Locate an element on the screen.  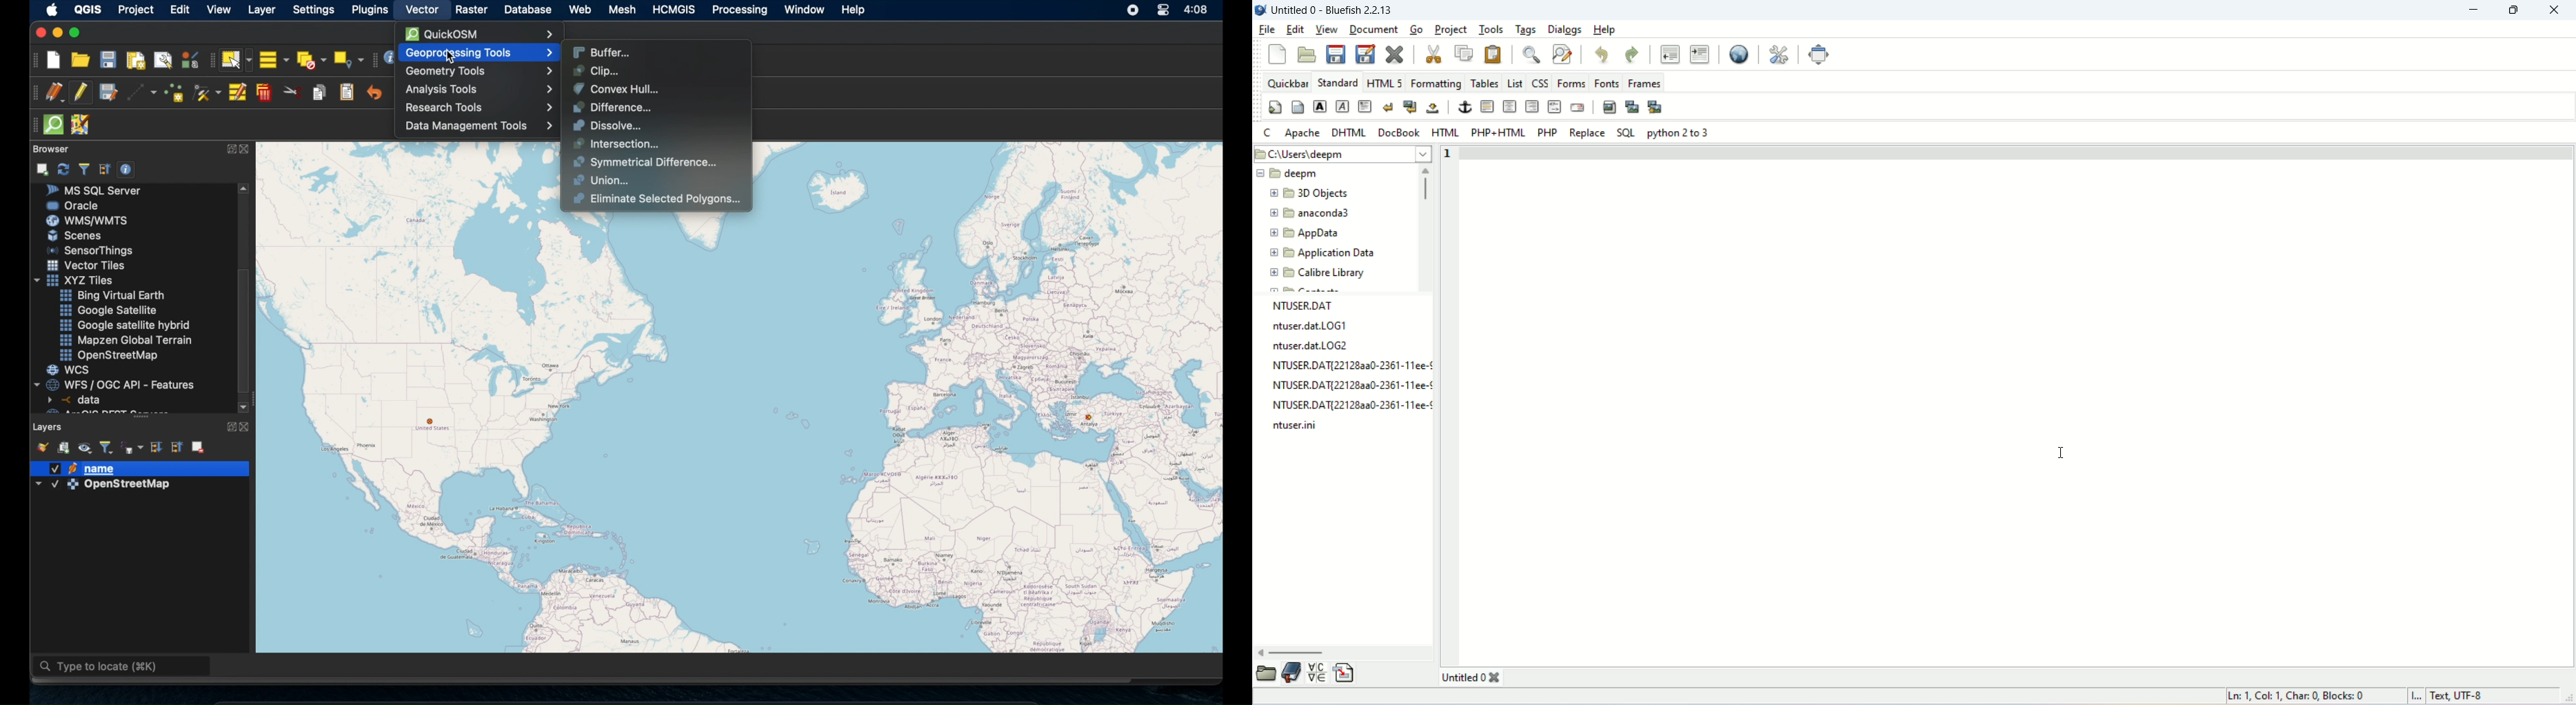
help is located at coordinates (855, 10).